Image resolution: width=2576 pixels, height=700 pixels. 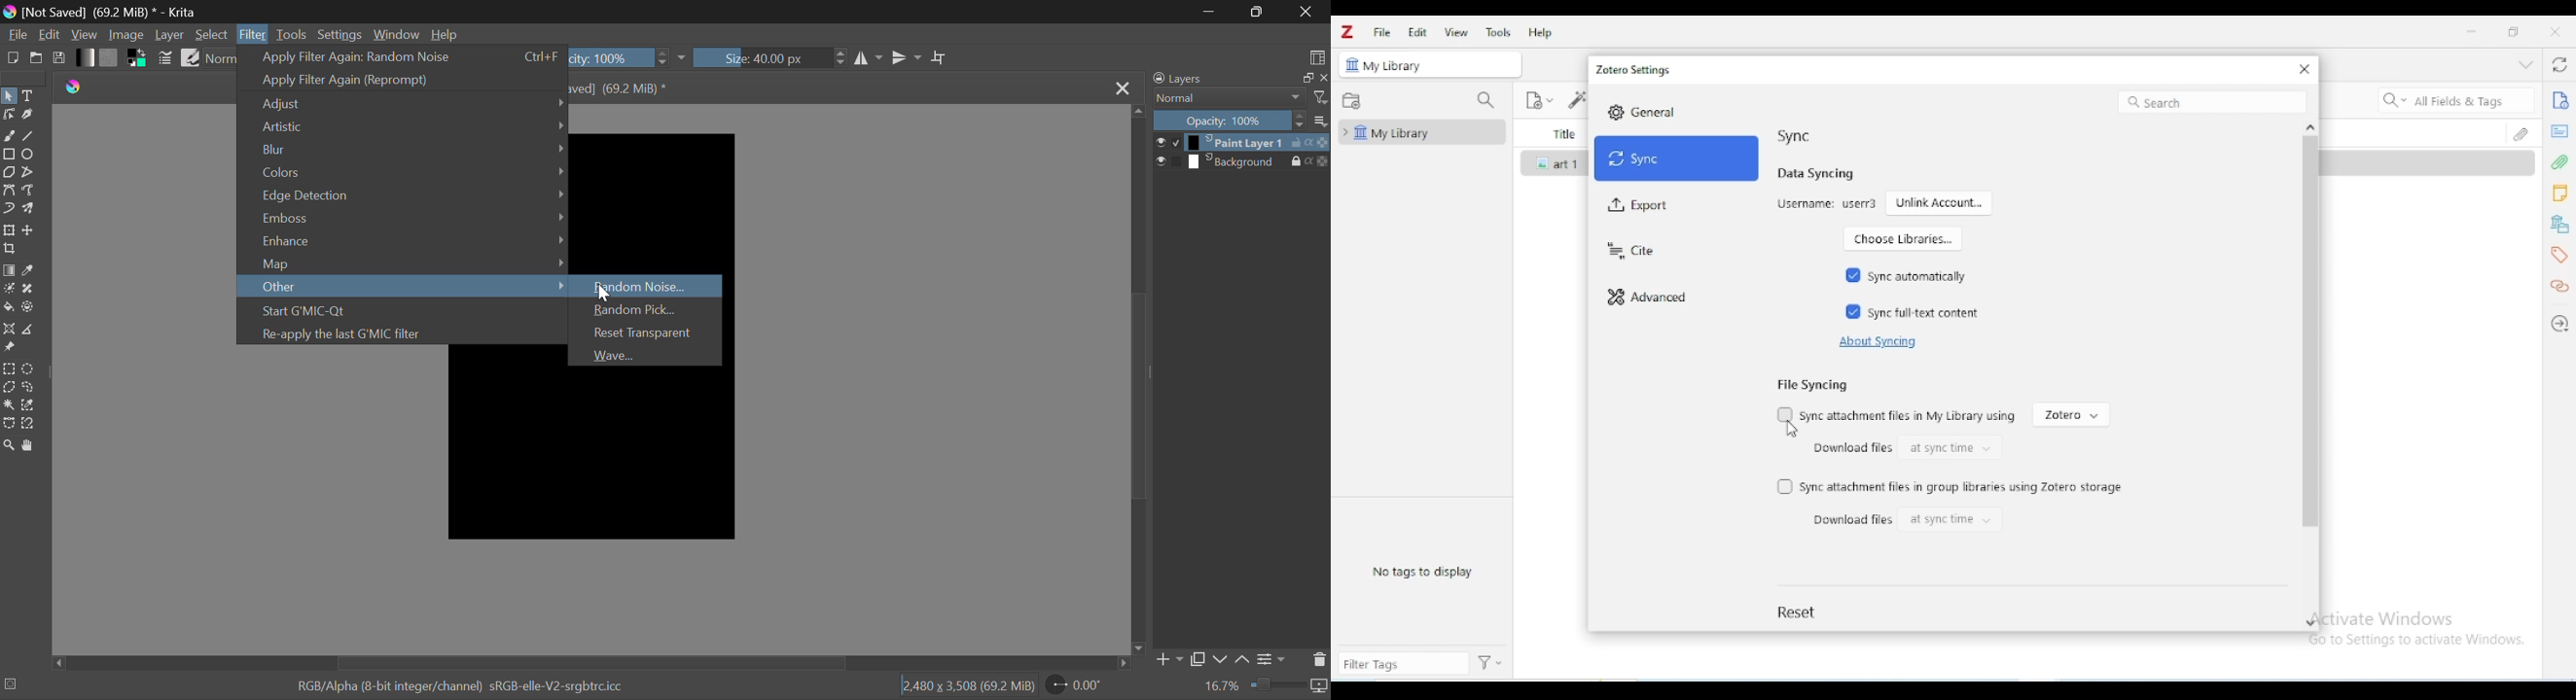 I want to click on Freehand, so click(x=8, y=136).